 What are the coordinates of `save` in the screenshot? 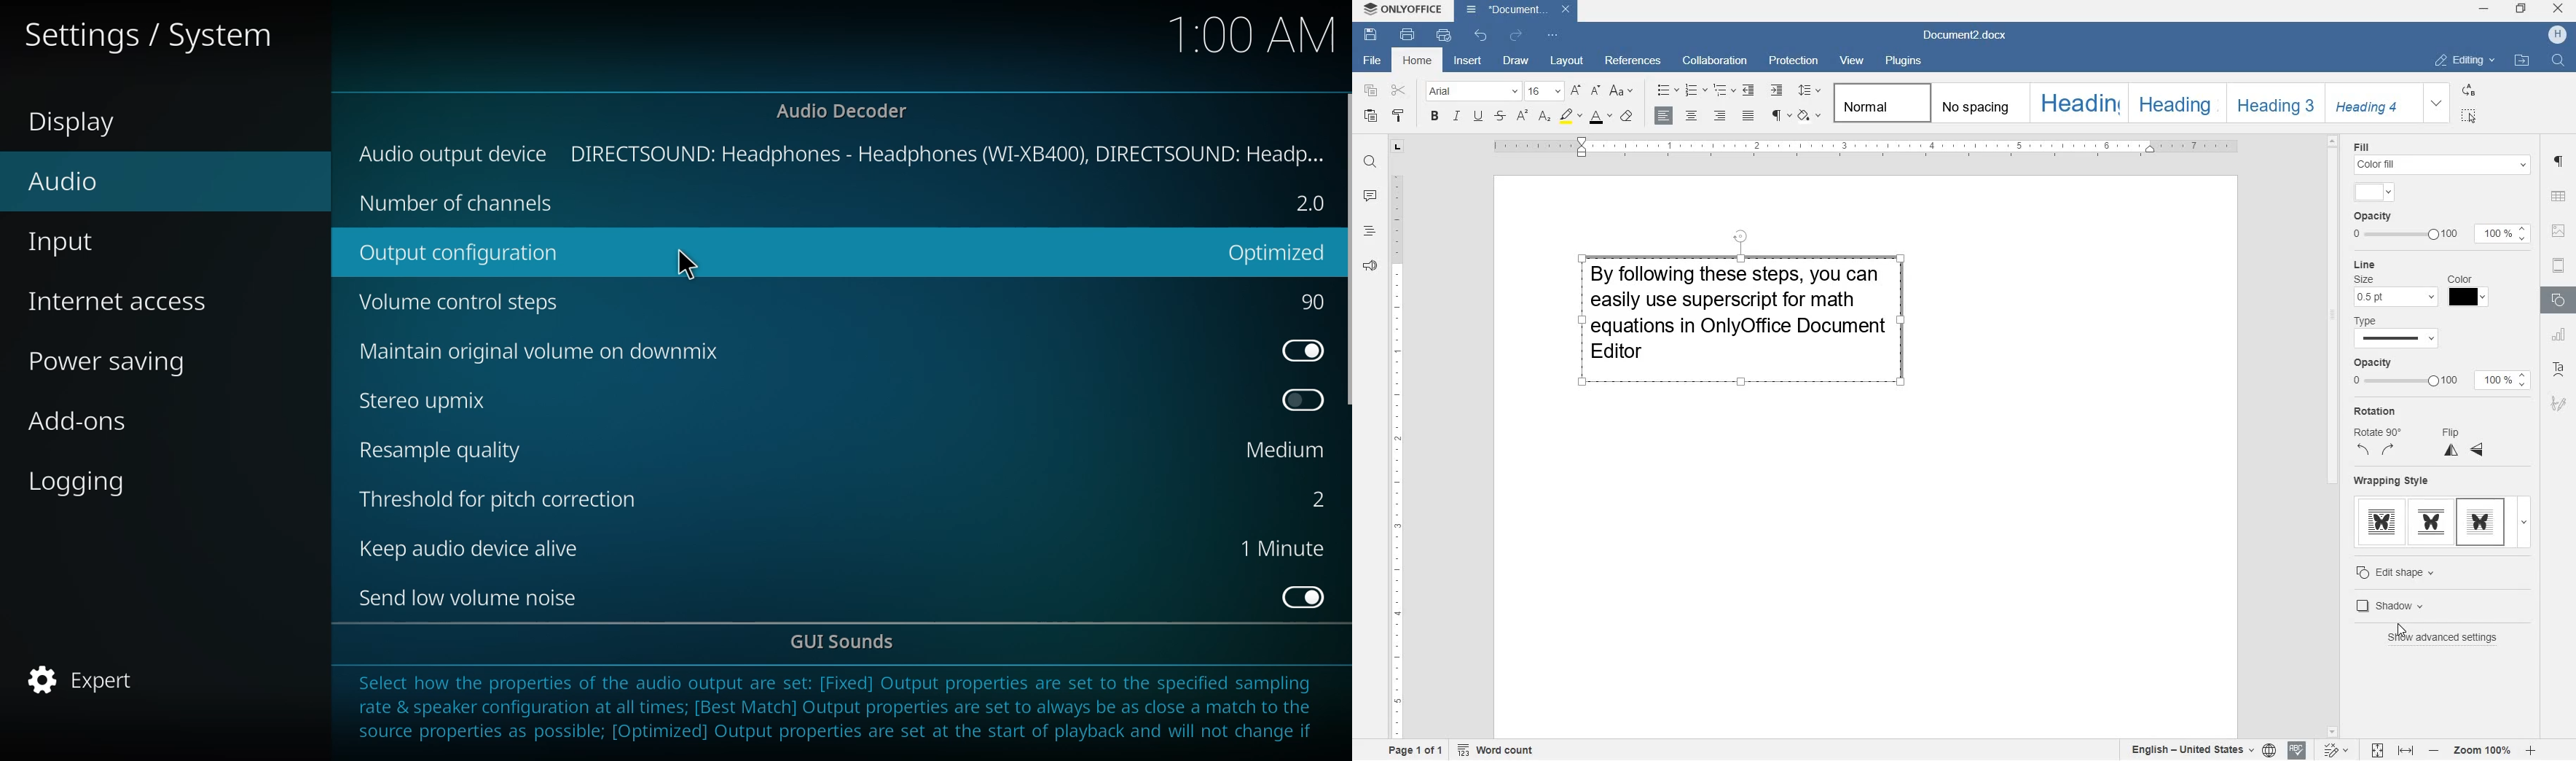 It's located at (1369, 34).